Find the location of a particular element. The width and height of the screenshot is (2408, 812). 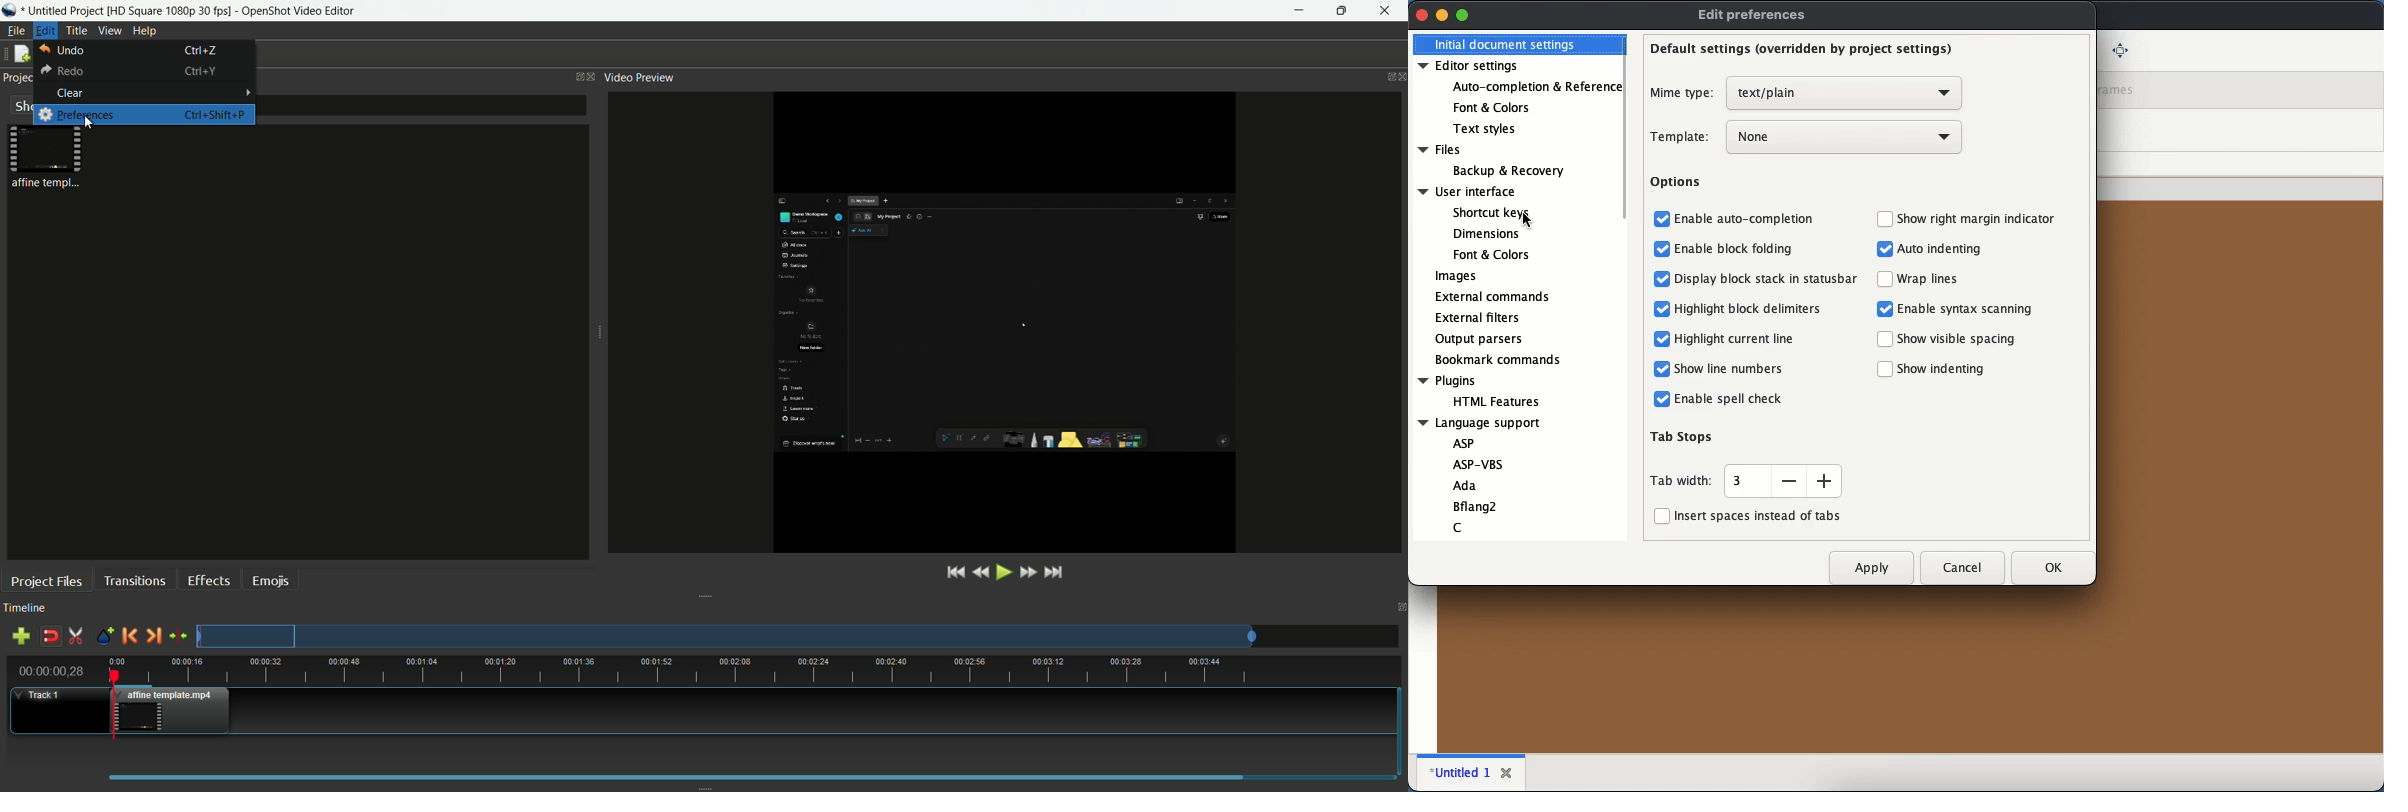

close is located at coordinates (1507, 769).